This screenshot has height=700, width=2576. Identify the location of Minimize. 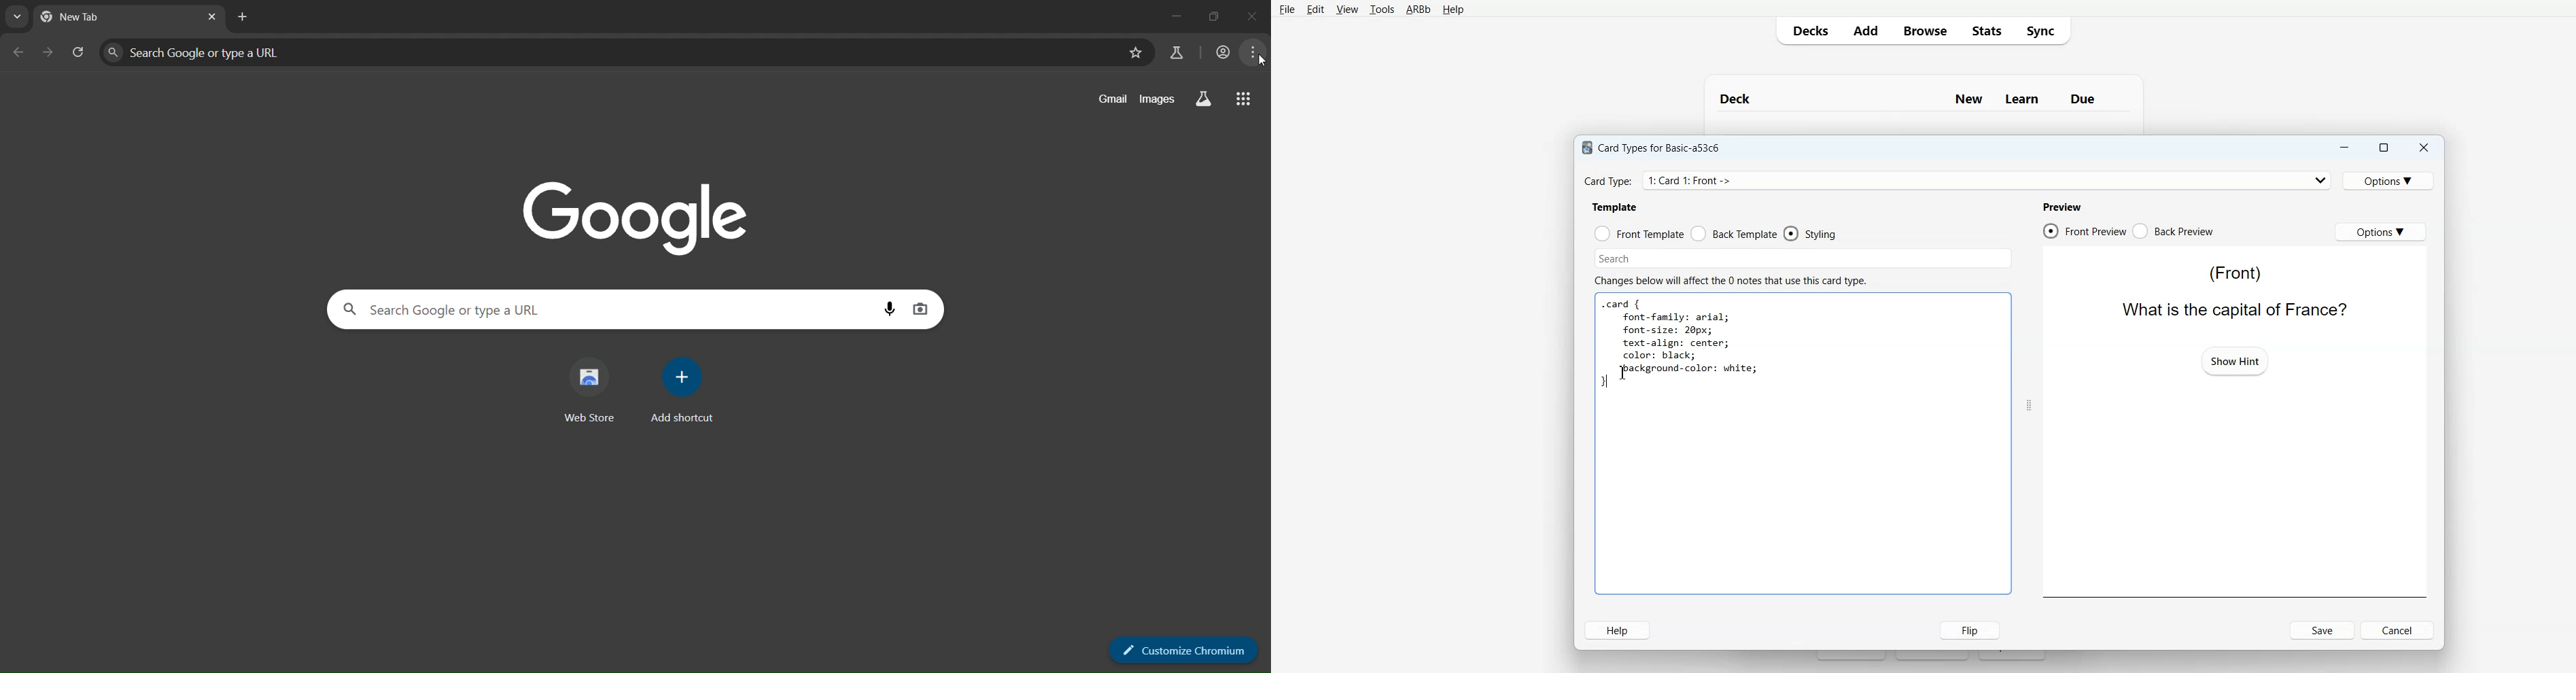
(2343, 148).